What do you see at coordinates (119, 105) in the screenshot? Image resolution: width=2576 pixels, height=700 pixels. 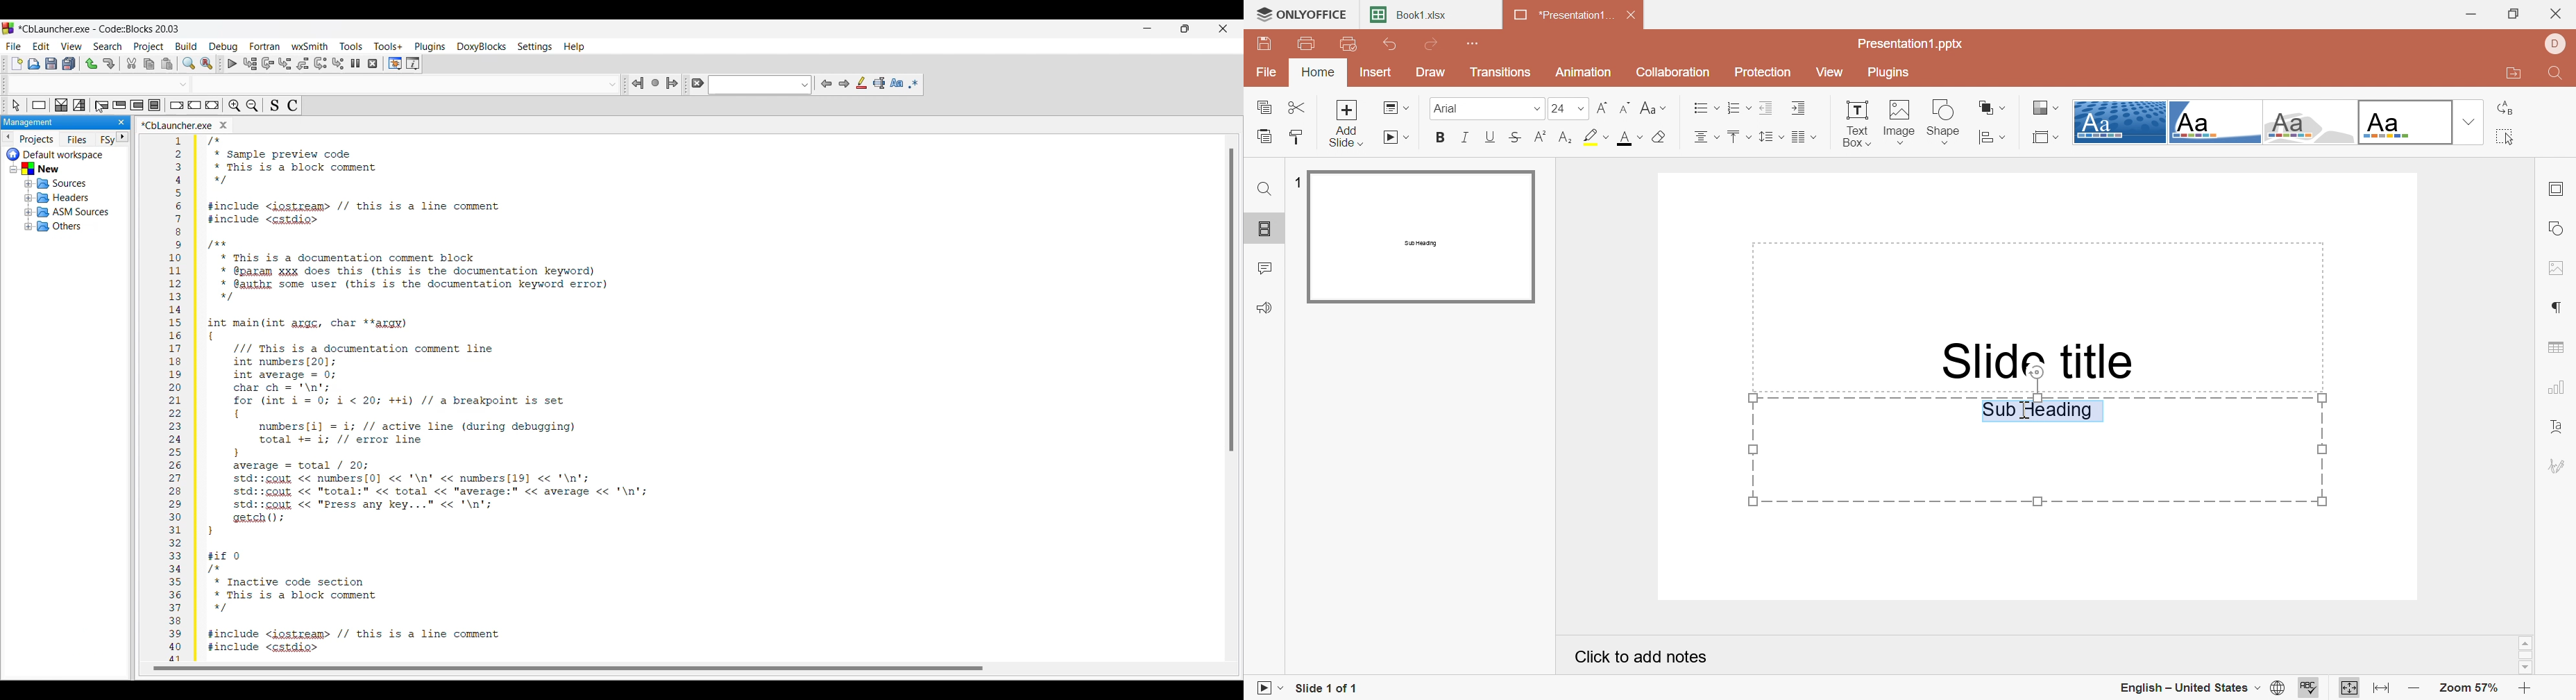 I see `Exit condition loop` at bounding box center [119, 105].